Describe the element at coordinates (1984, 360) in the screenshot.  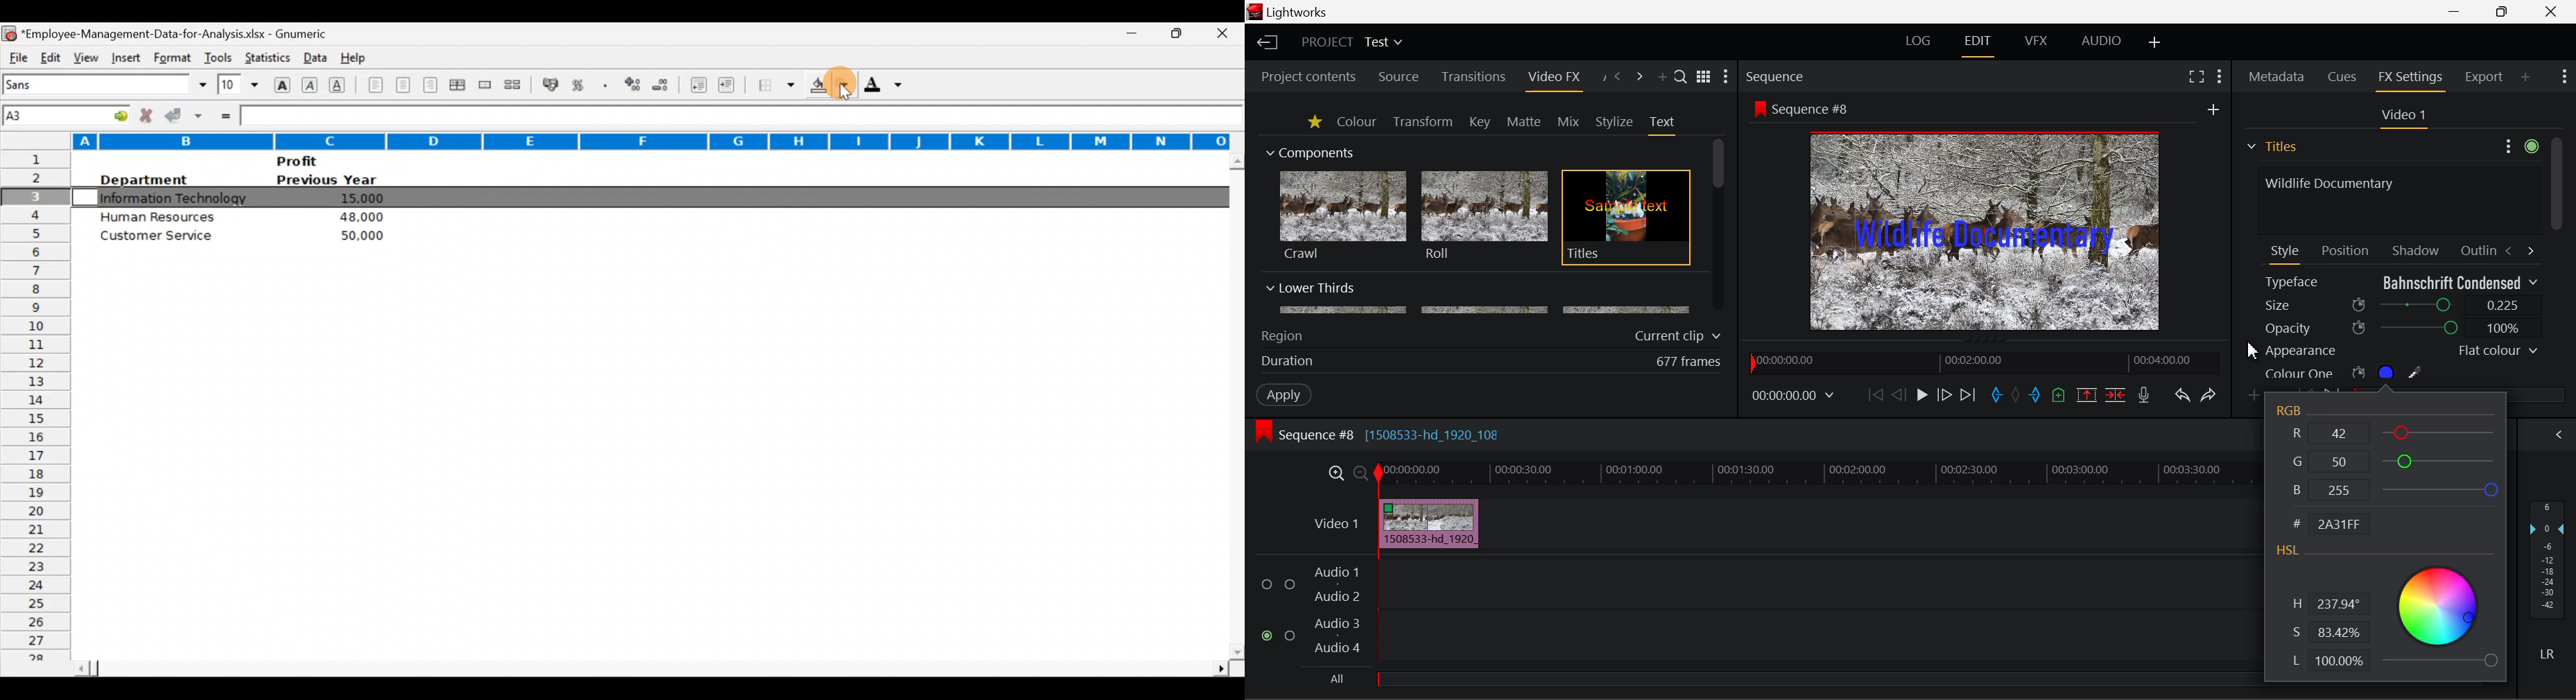
I see `Project Timeline Navigator` at that location.